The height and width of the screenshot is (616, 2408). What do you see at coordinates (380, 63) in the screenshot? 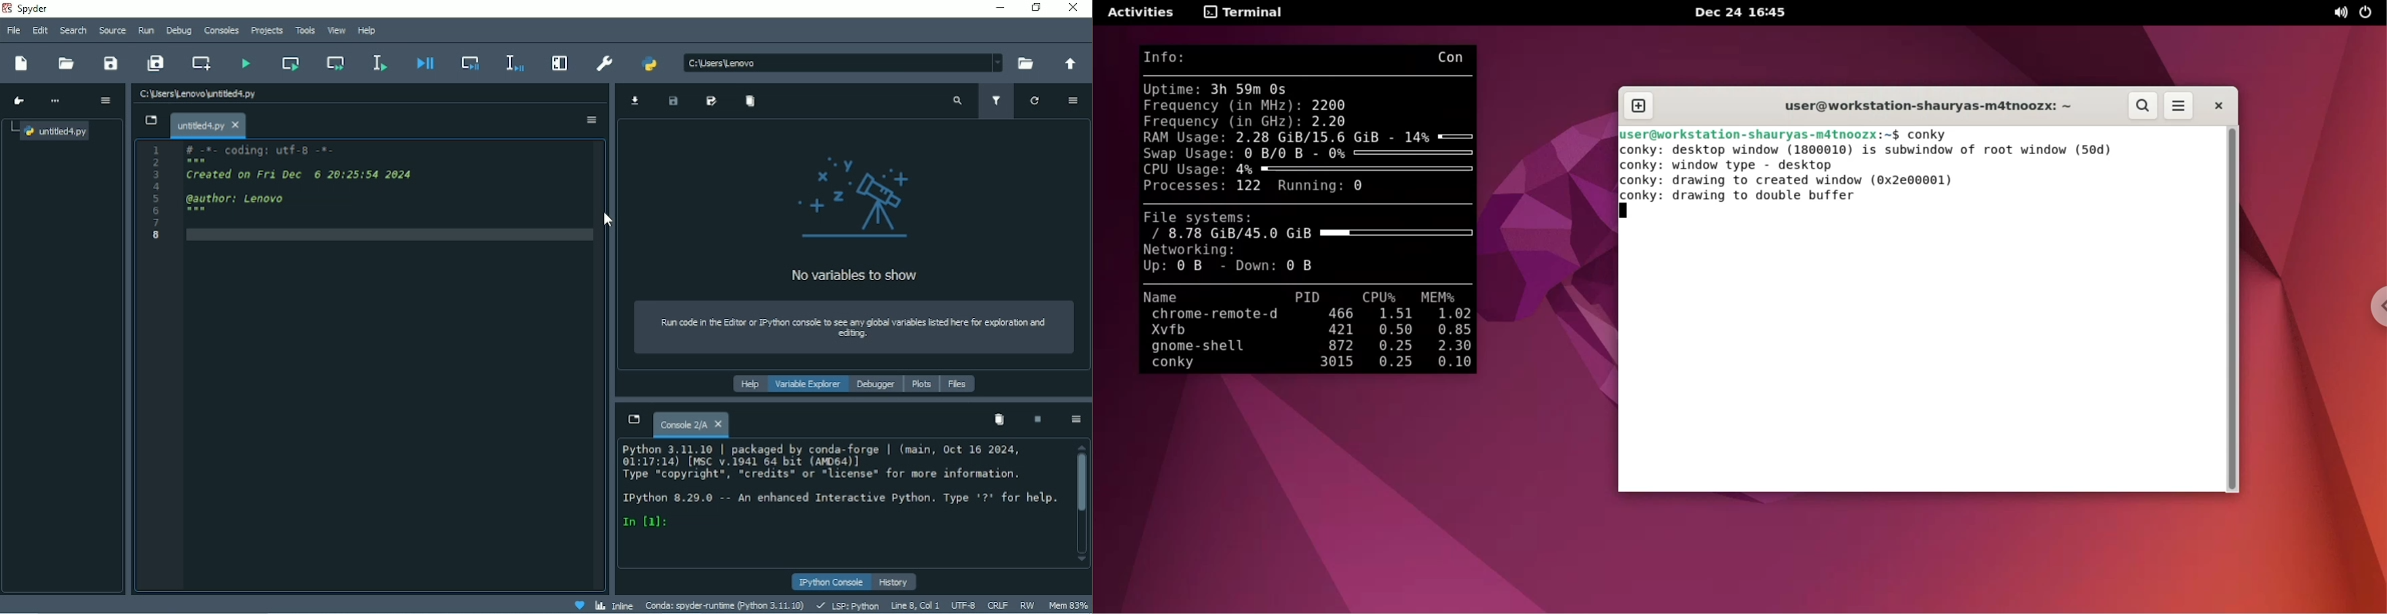
I see `Run selection or current line` at bounding box center [380, 63].